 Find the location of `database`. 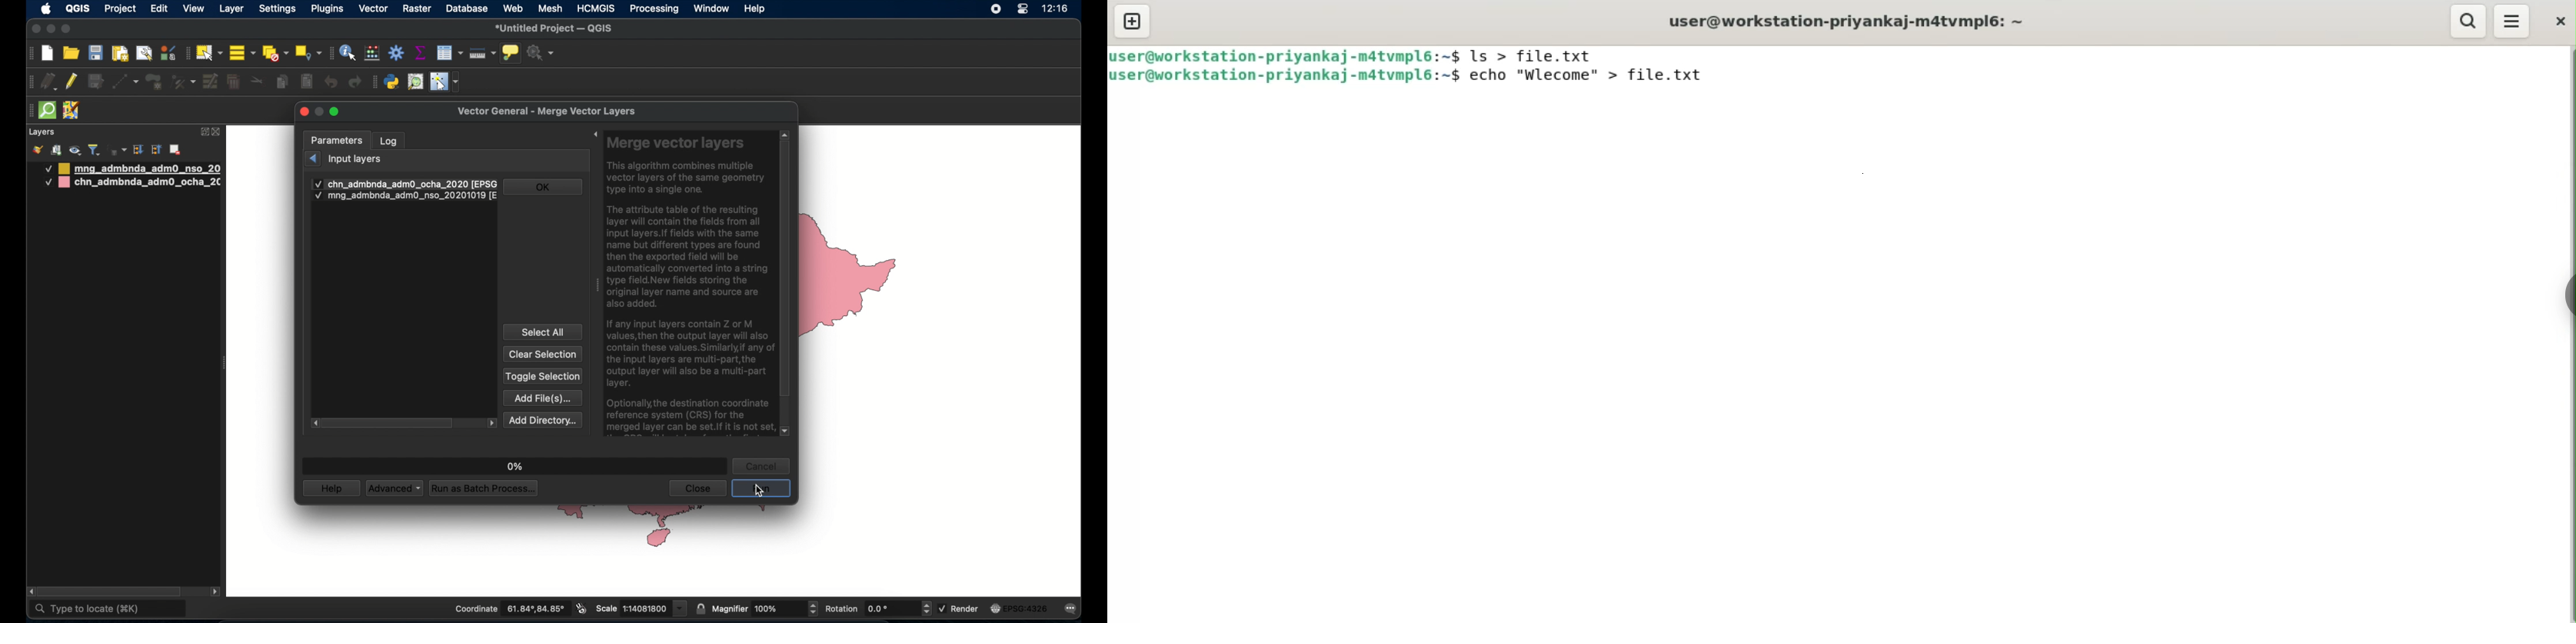

database is located at coordinates (467, 9).